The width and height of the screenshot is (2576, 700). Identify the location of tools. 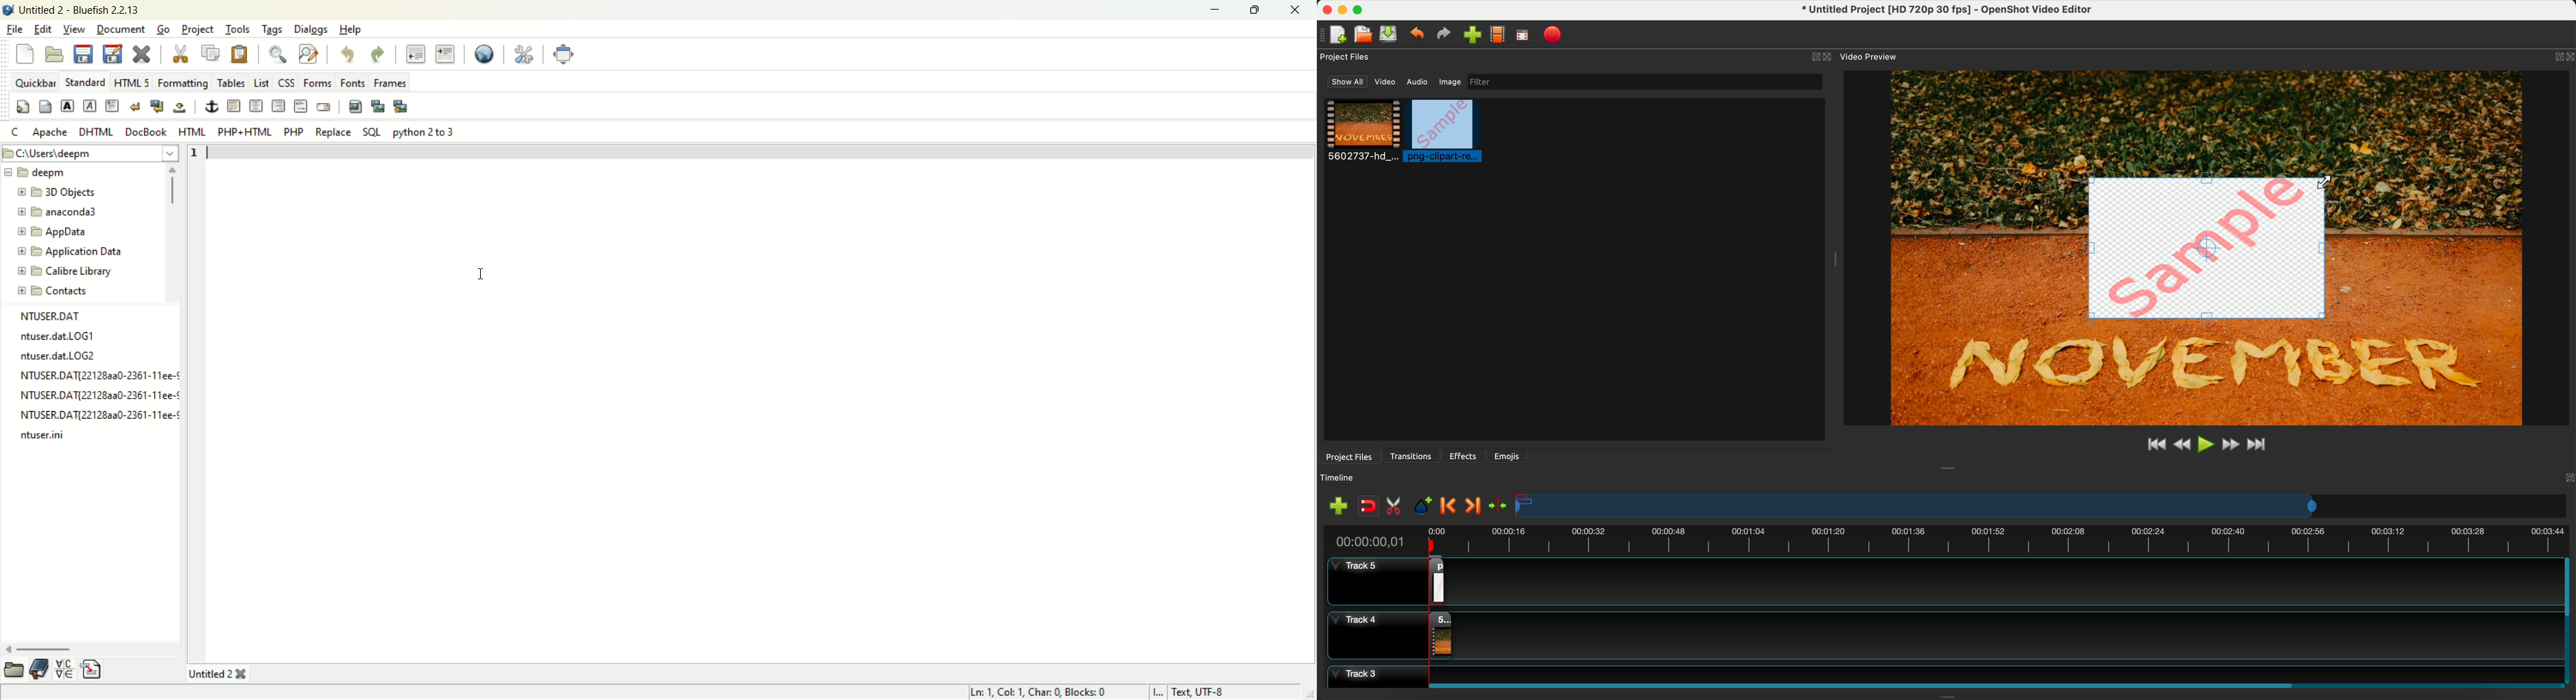
(236, 30).